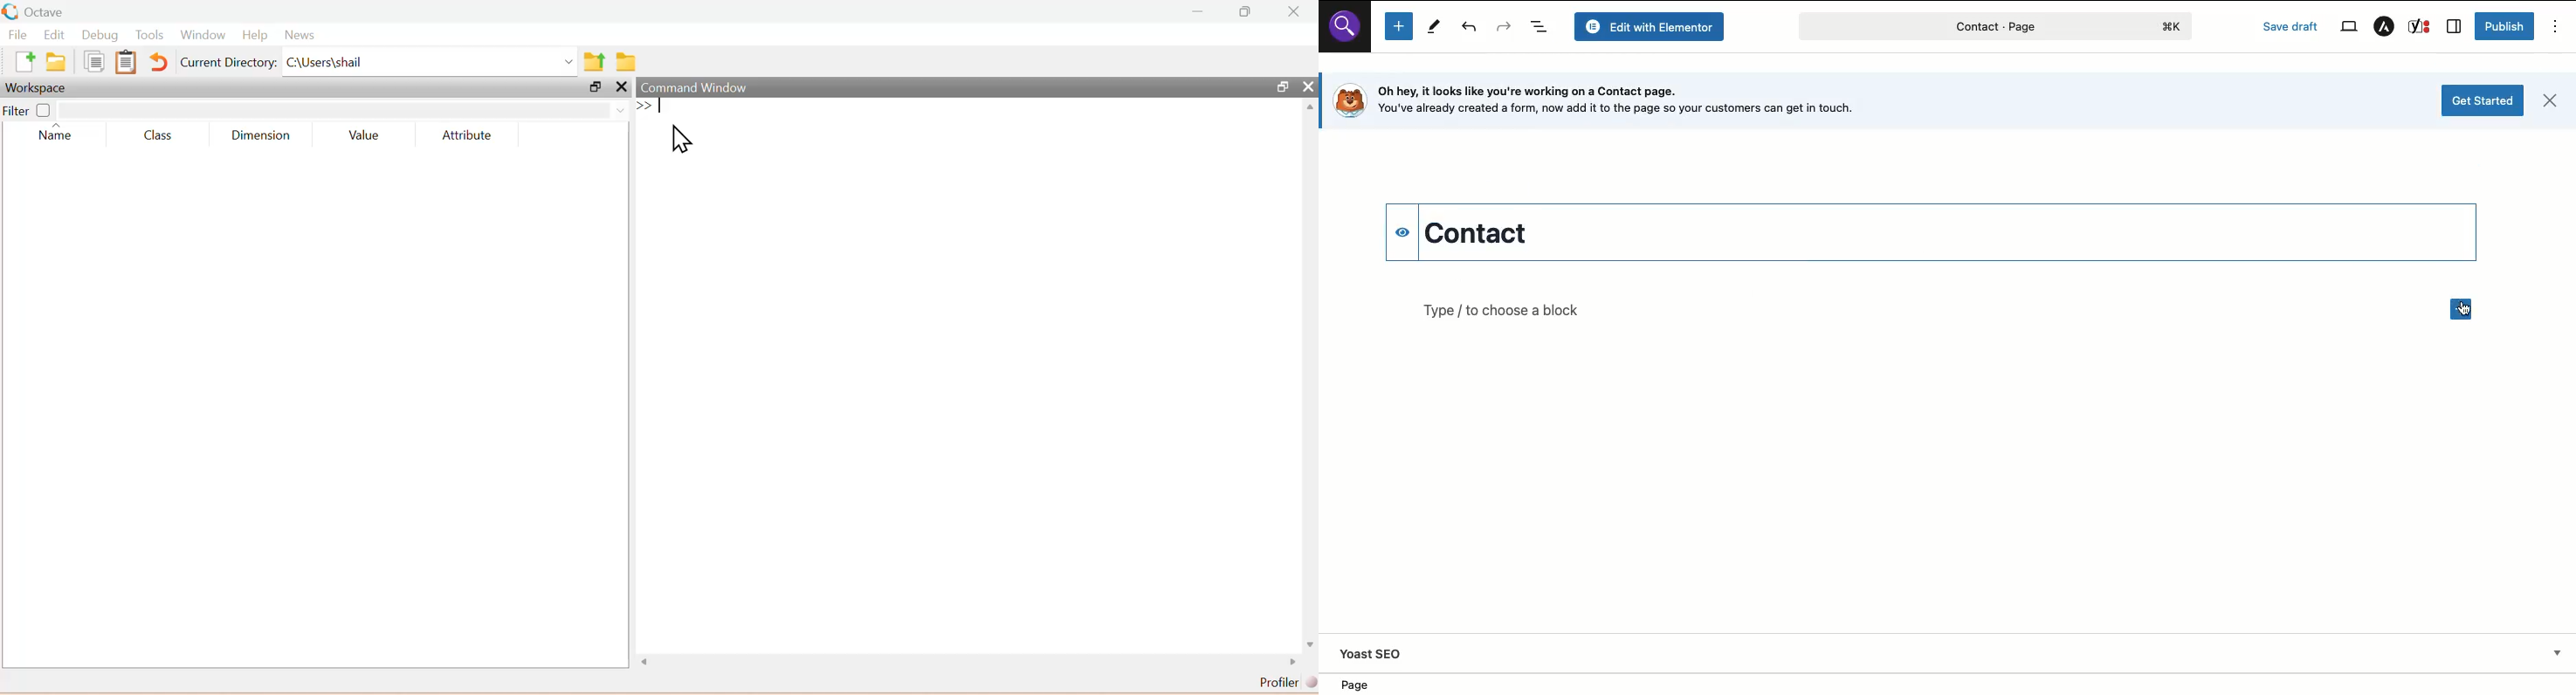 The height and width of the screenshot is (700, 2576). I want to click on Save draft, so click(2292, 27).